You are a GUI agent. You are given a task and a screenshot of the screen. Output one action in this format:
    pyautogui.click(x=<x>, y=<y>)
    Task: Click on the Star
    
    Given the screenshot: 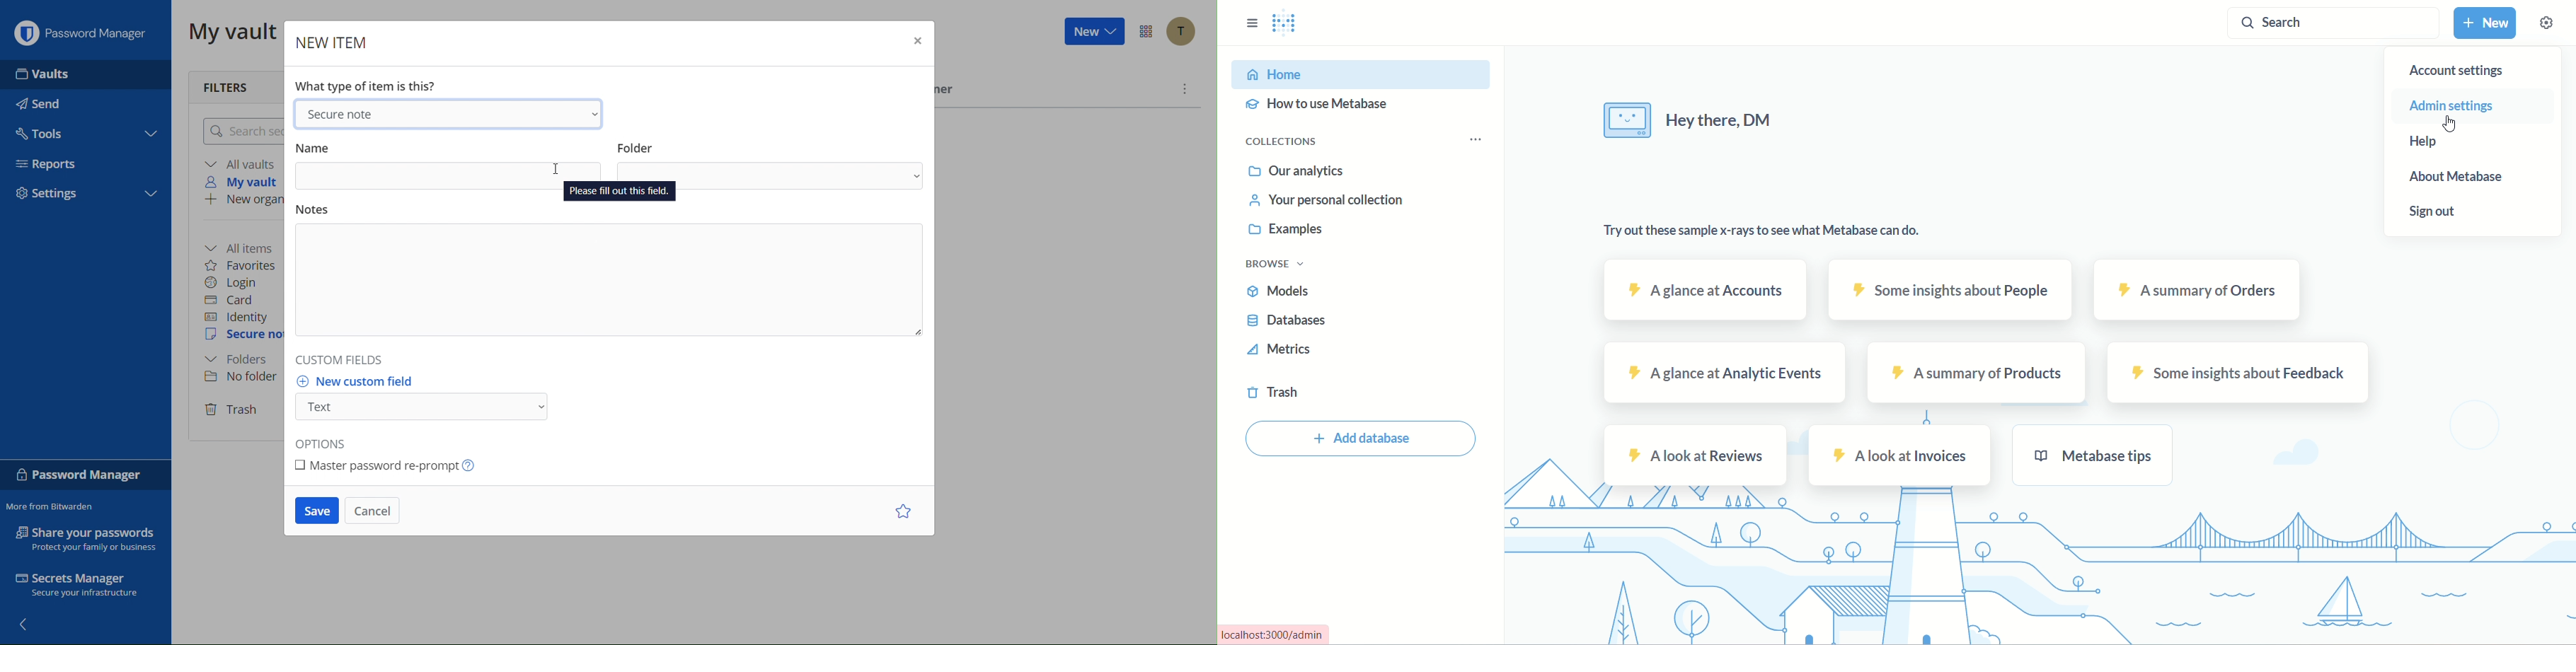 What is the action you would take?
    pyautogui.click(x=902, y=512)
    